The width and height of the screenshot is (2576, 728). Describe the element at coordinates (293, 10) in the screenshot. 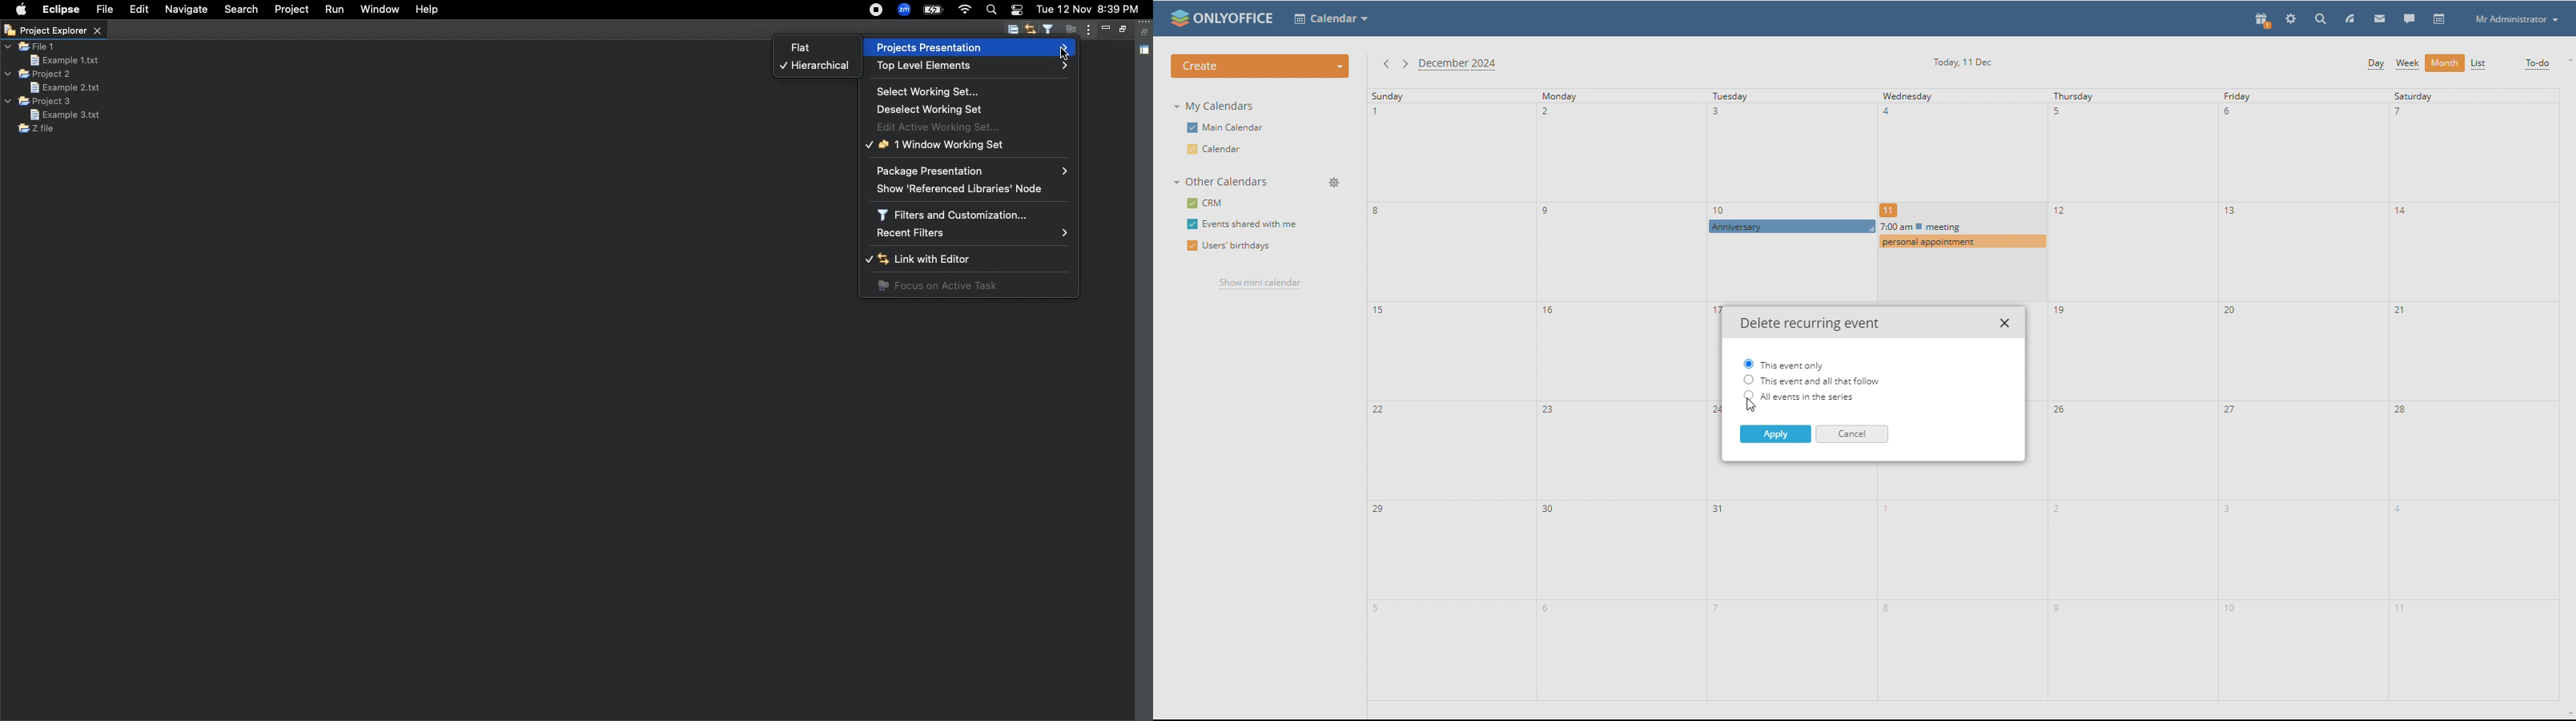

I see `Project` at that location.